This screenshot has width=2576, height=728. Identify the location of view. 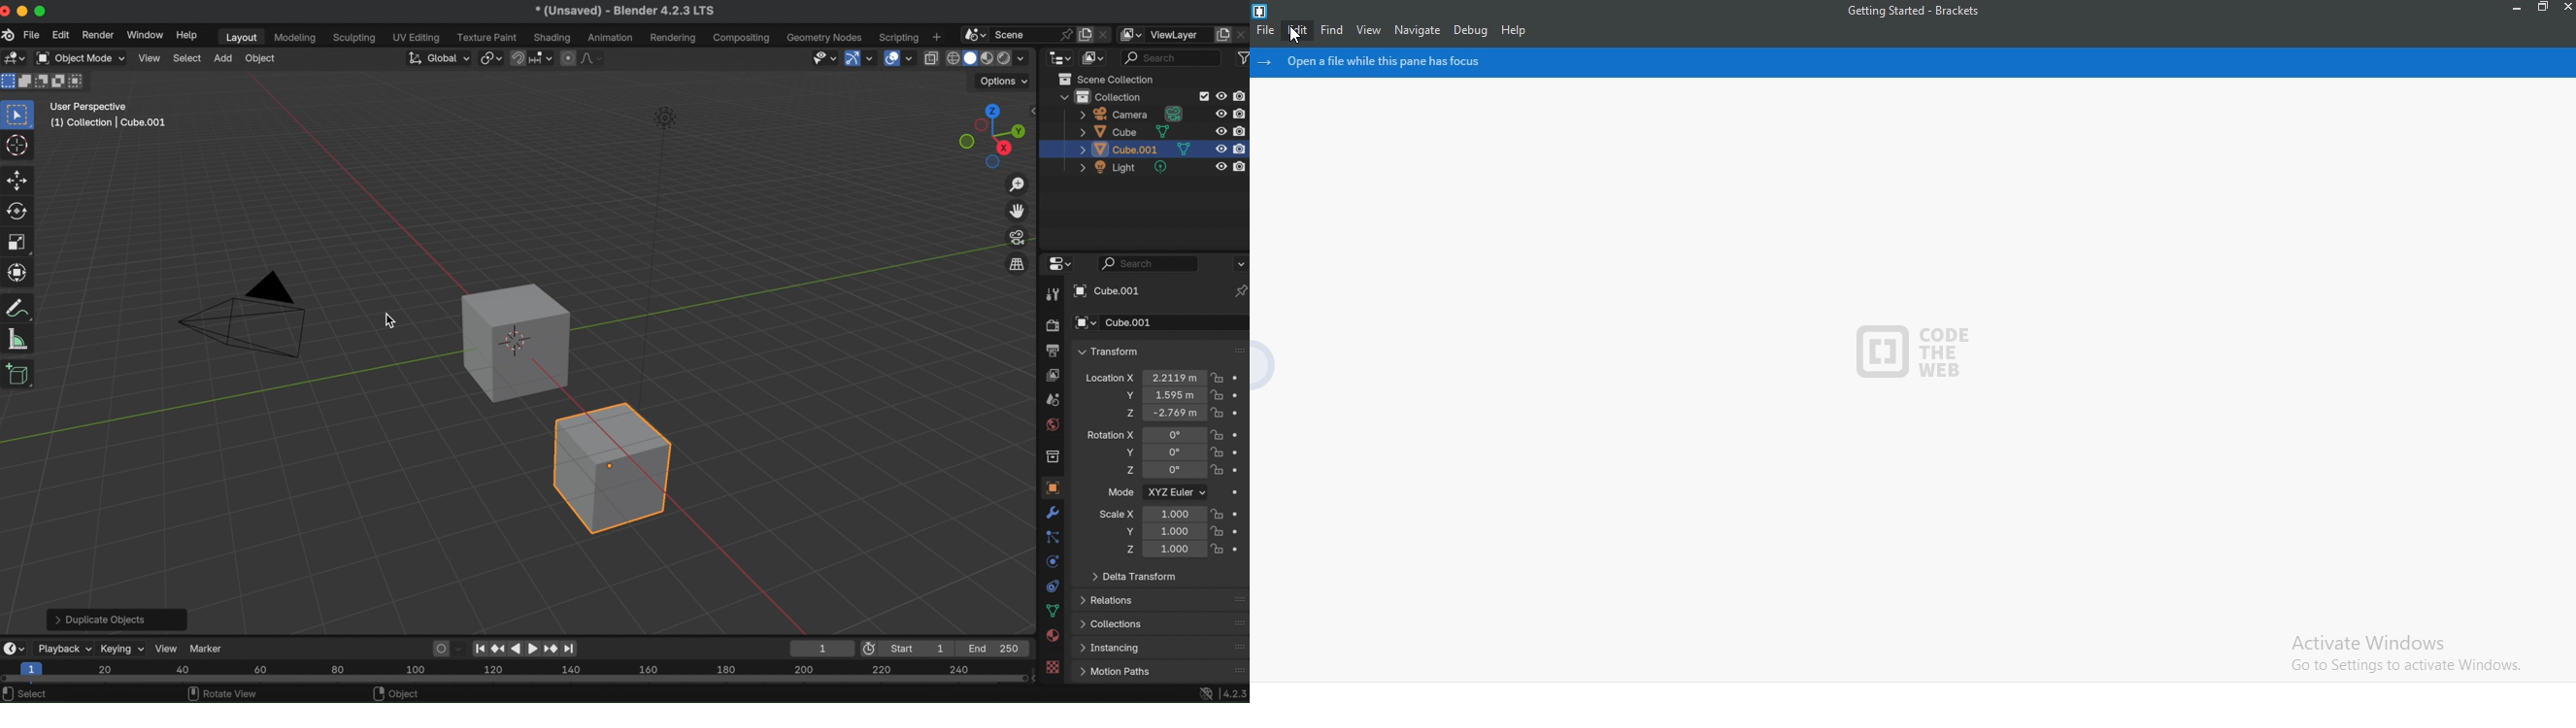
(167, 648).